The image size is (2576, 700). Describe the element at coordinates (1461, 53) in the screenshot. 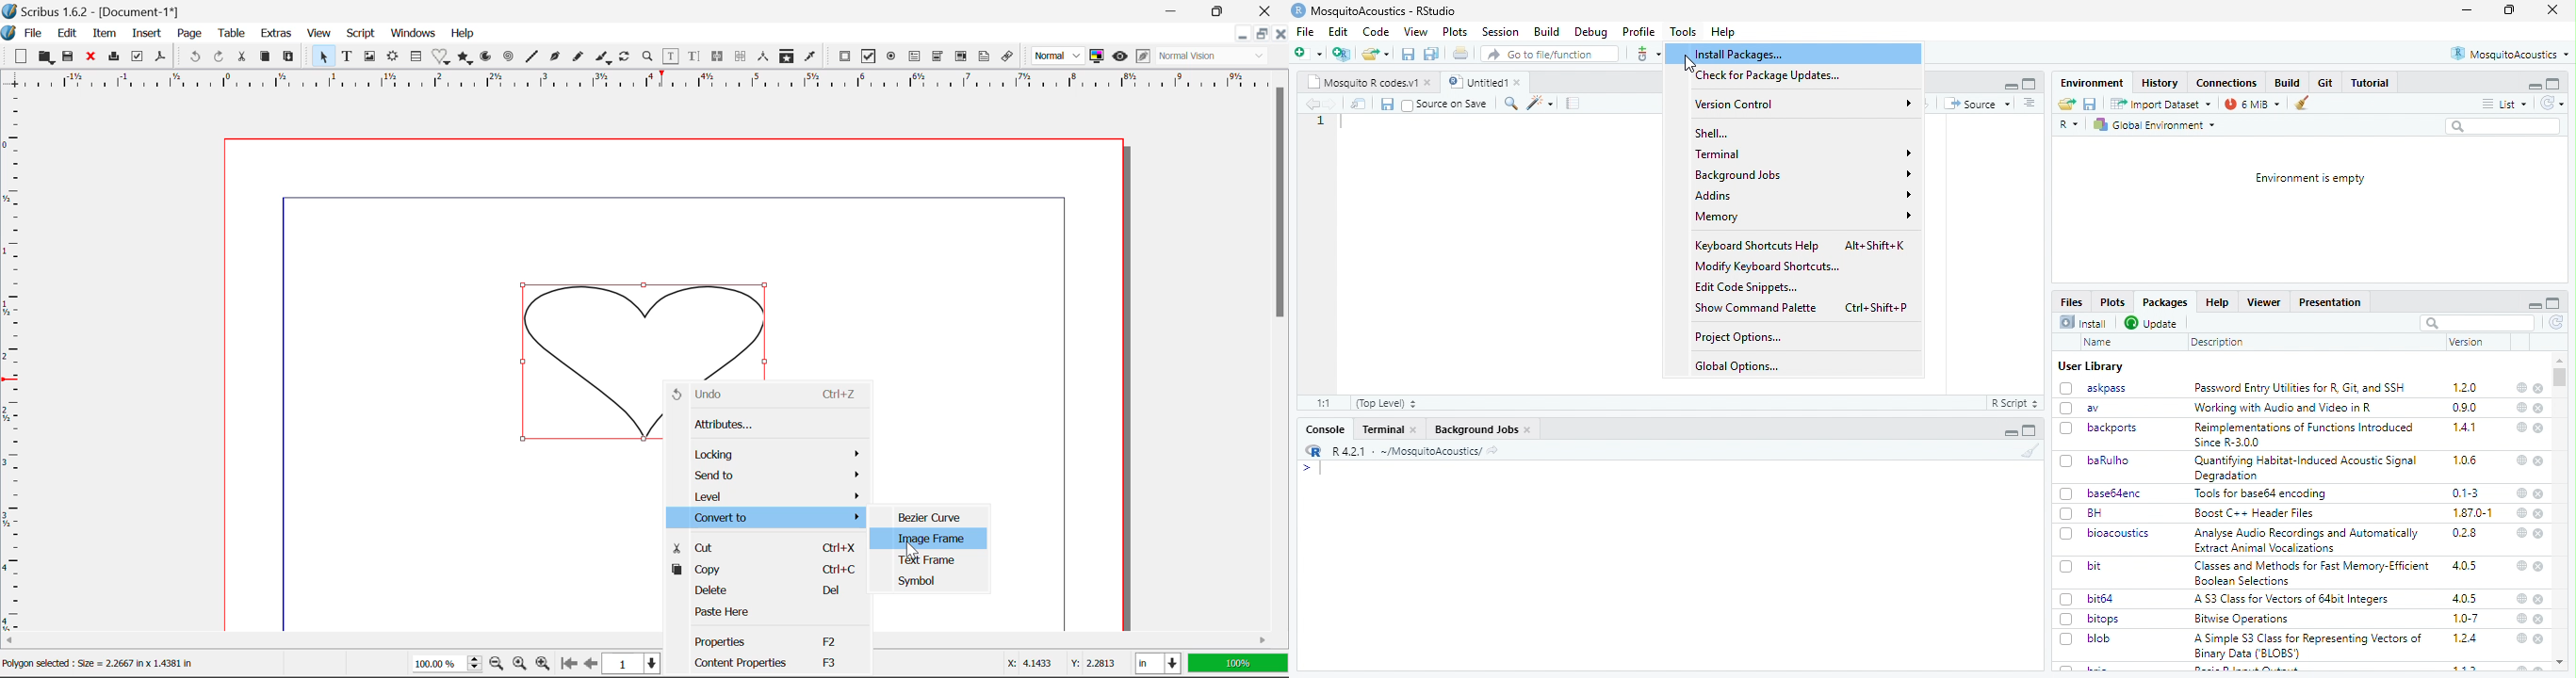

I see `print` at that location.